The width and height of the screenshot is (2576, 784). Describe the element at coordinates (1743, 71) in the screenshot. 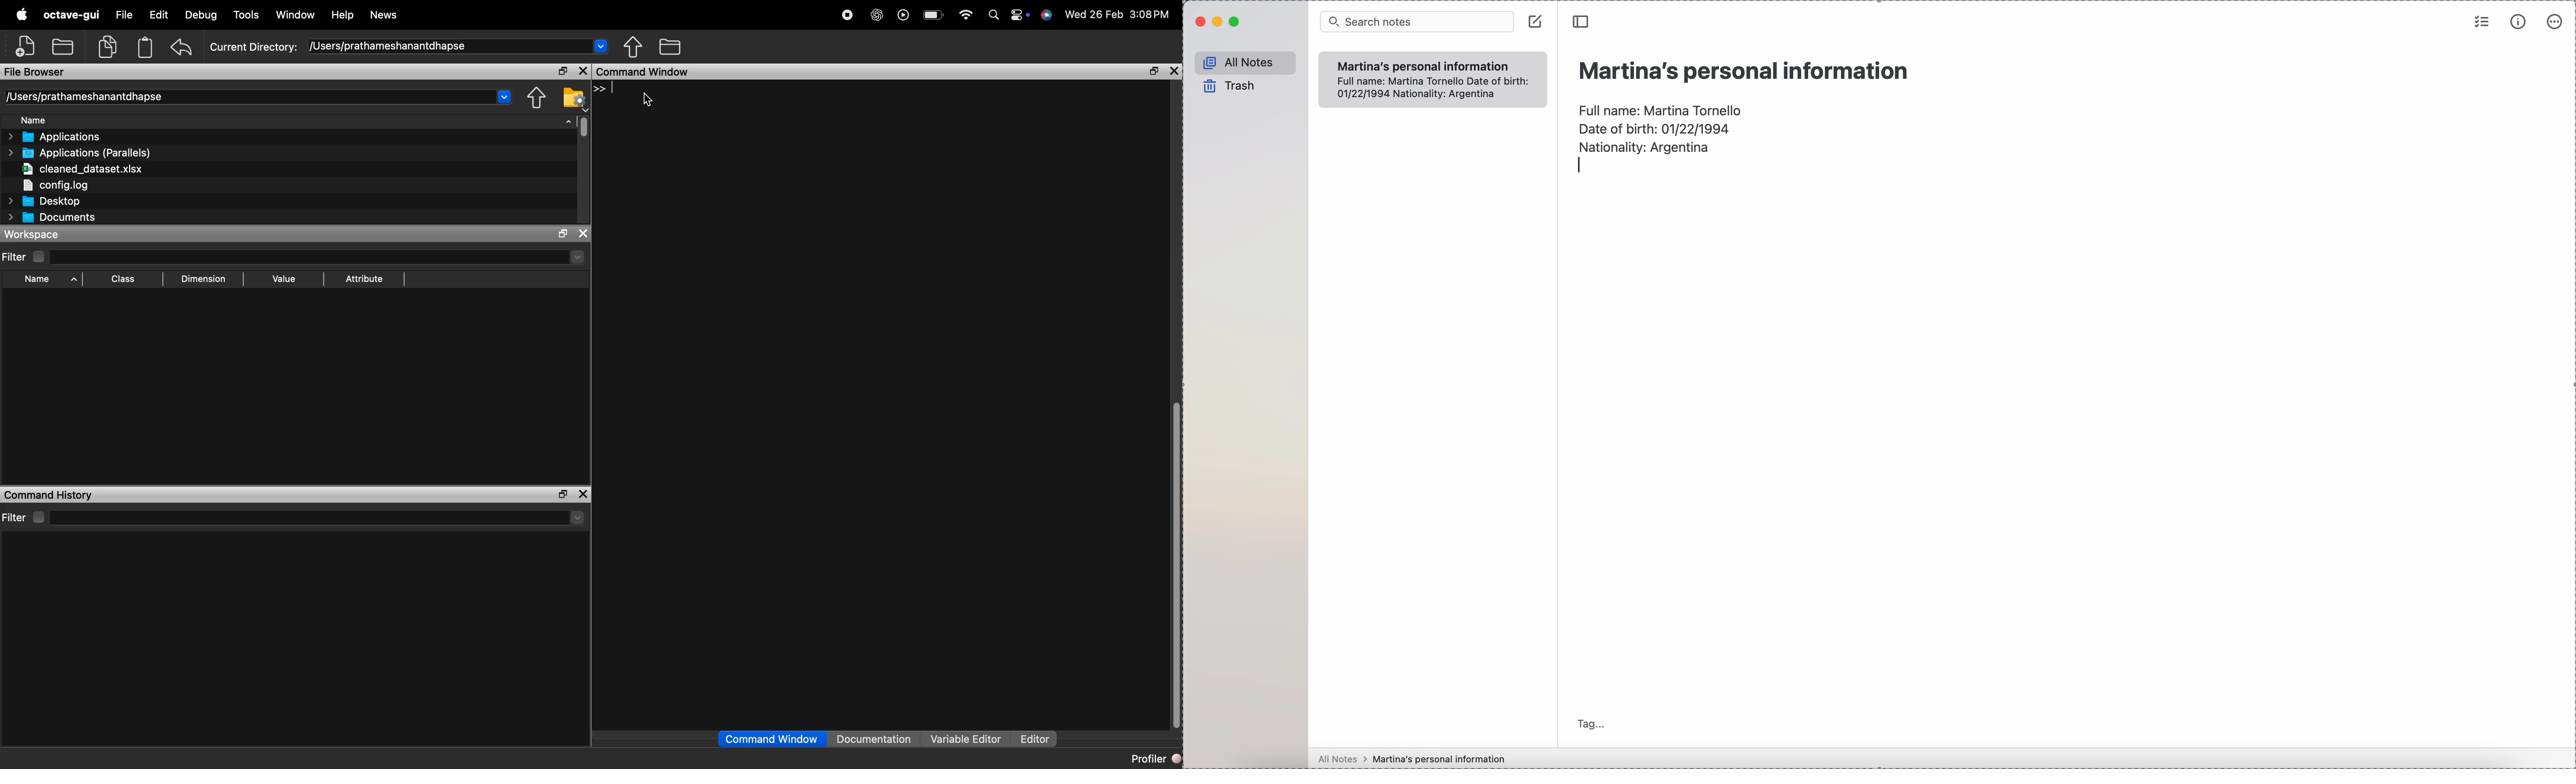

I see `title: Martina's personal information` at that location.